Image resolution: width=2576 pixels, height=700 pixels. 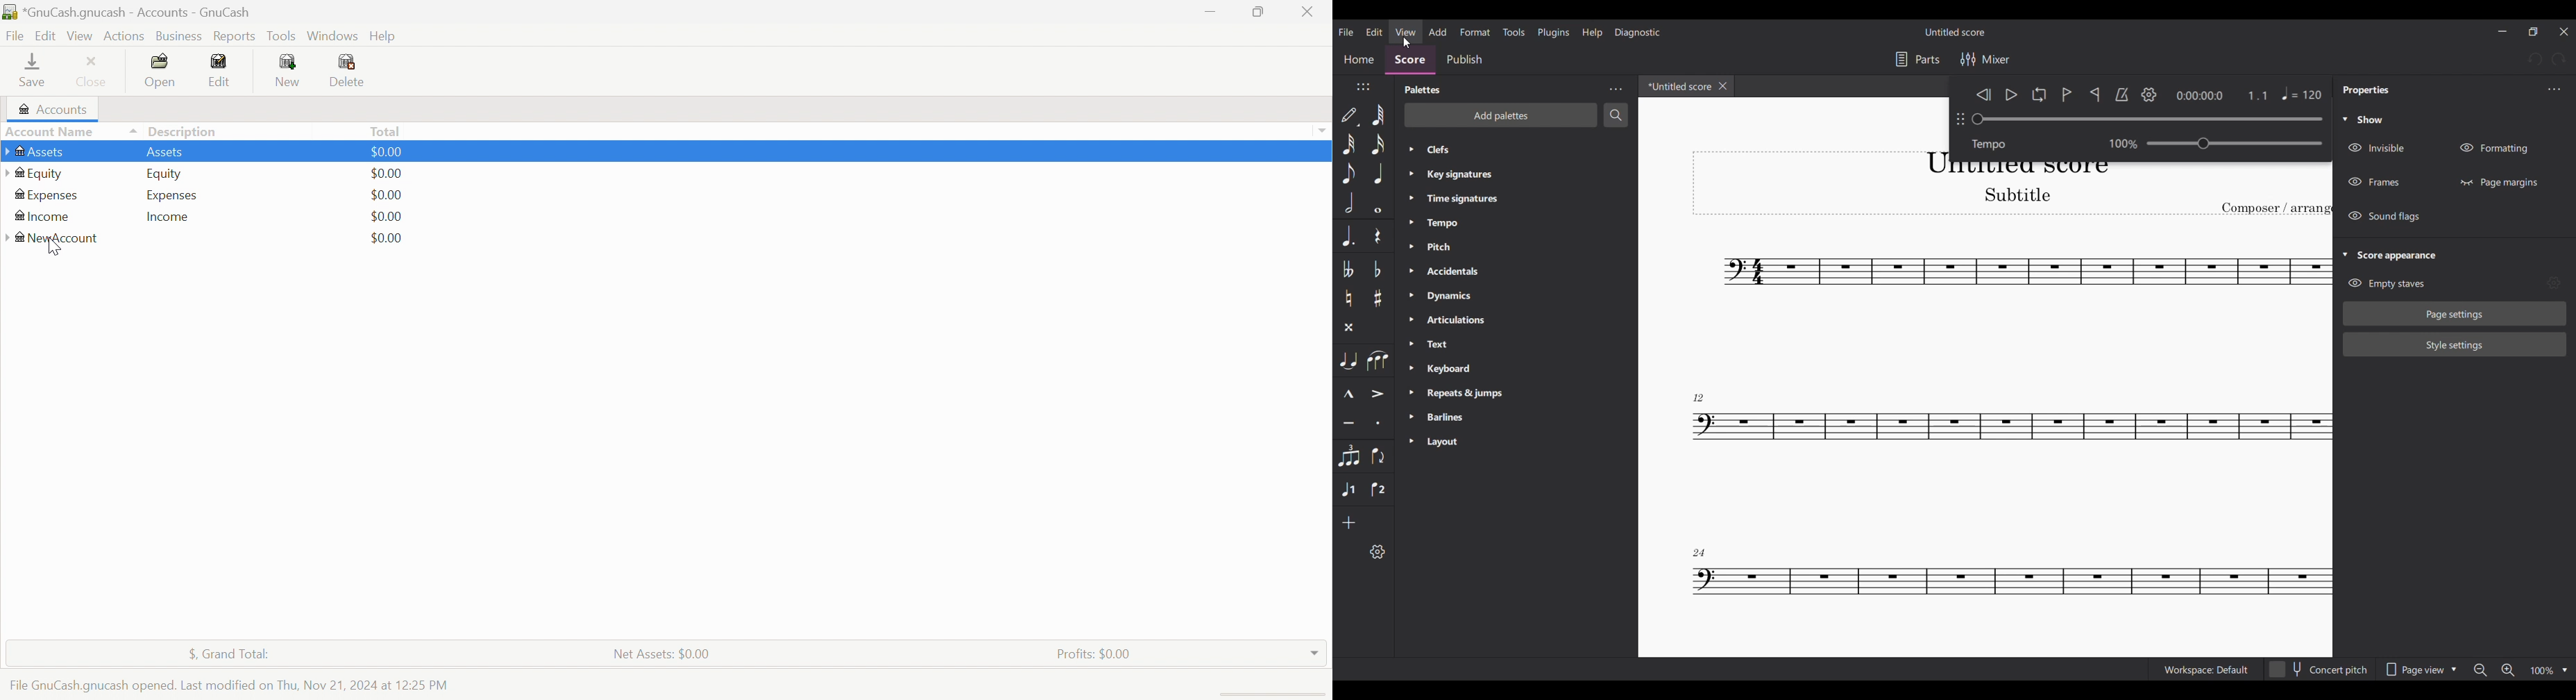 I want to click on Actions, so click(x=124, y=36).